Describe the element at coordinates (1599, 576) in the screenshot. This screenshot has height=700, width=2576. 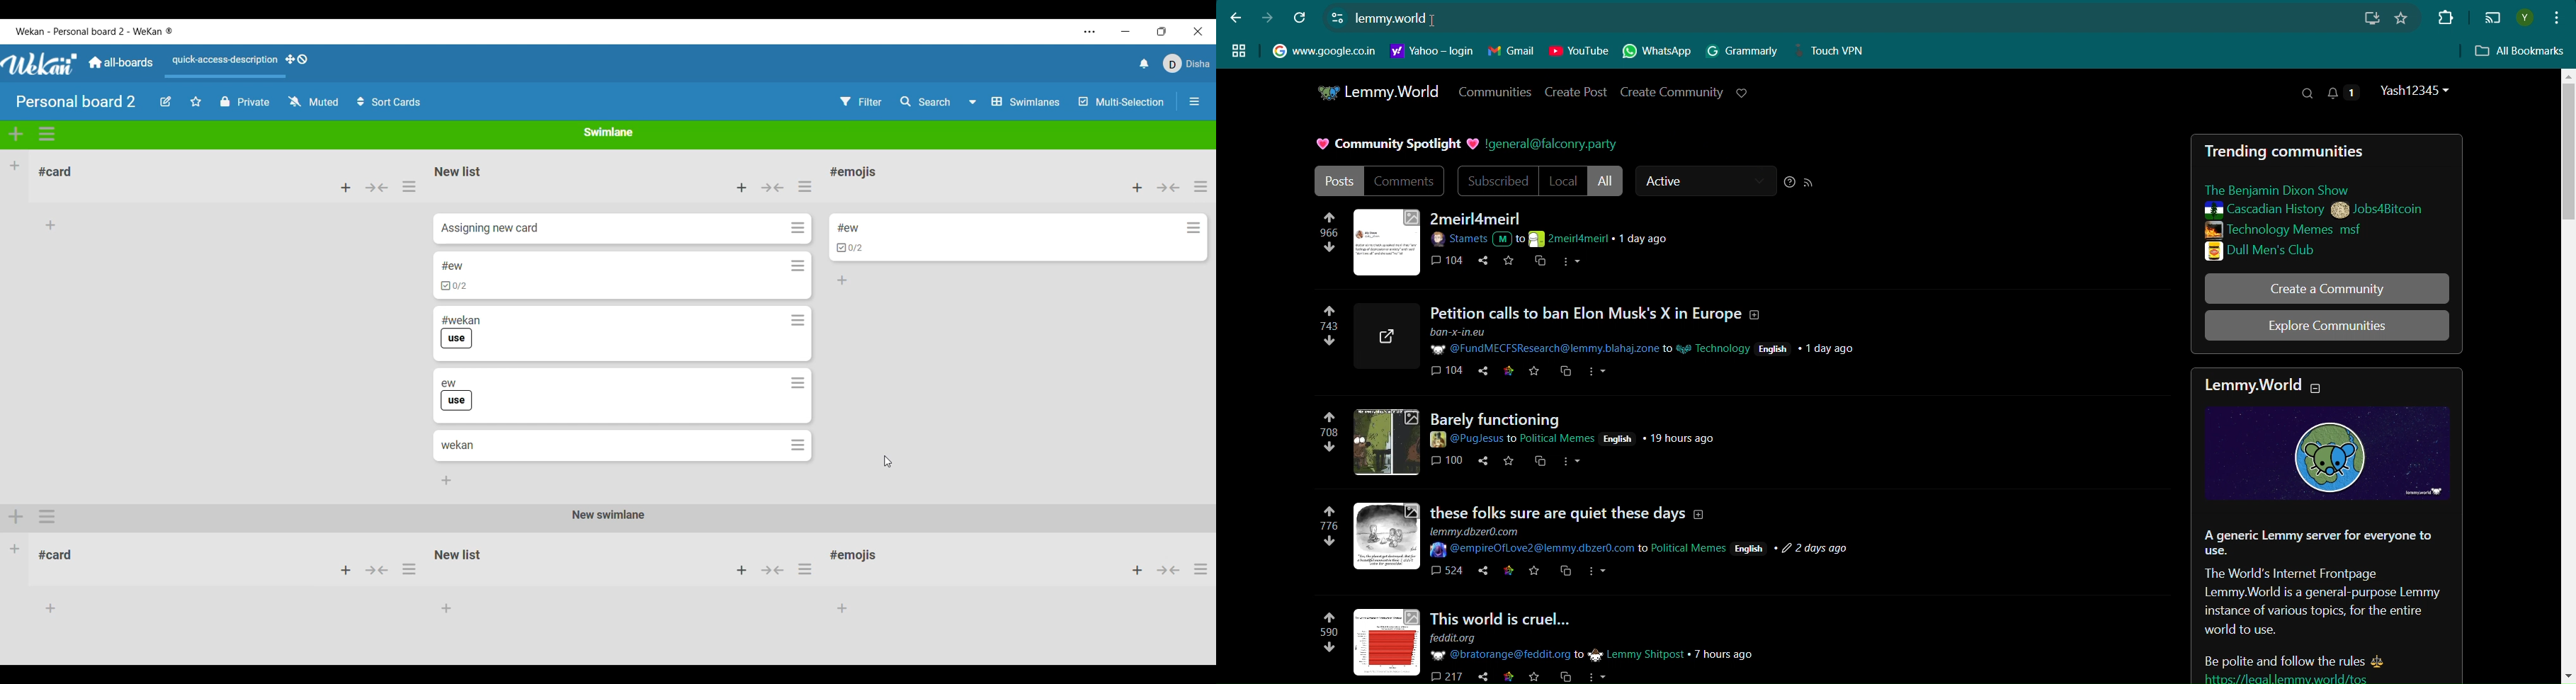
I see `more` at that location.